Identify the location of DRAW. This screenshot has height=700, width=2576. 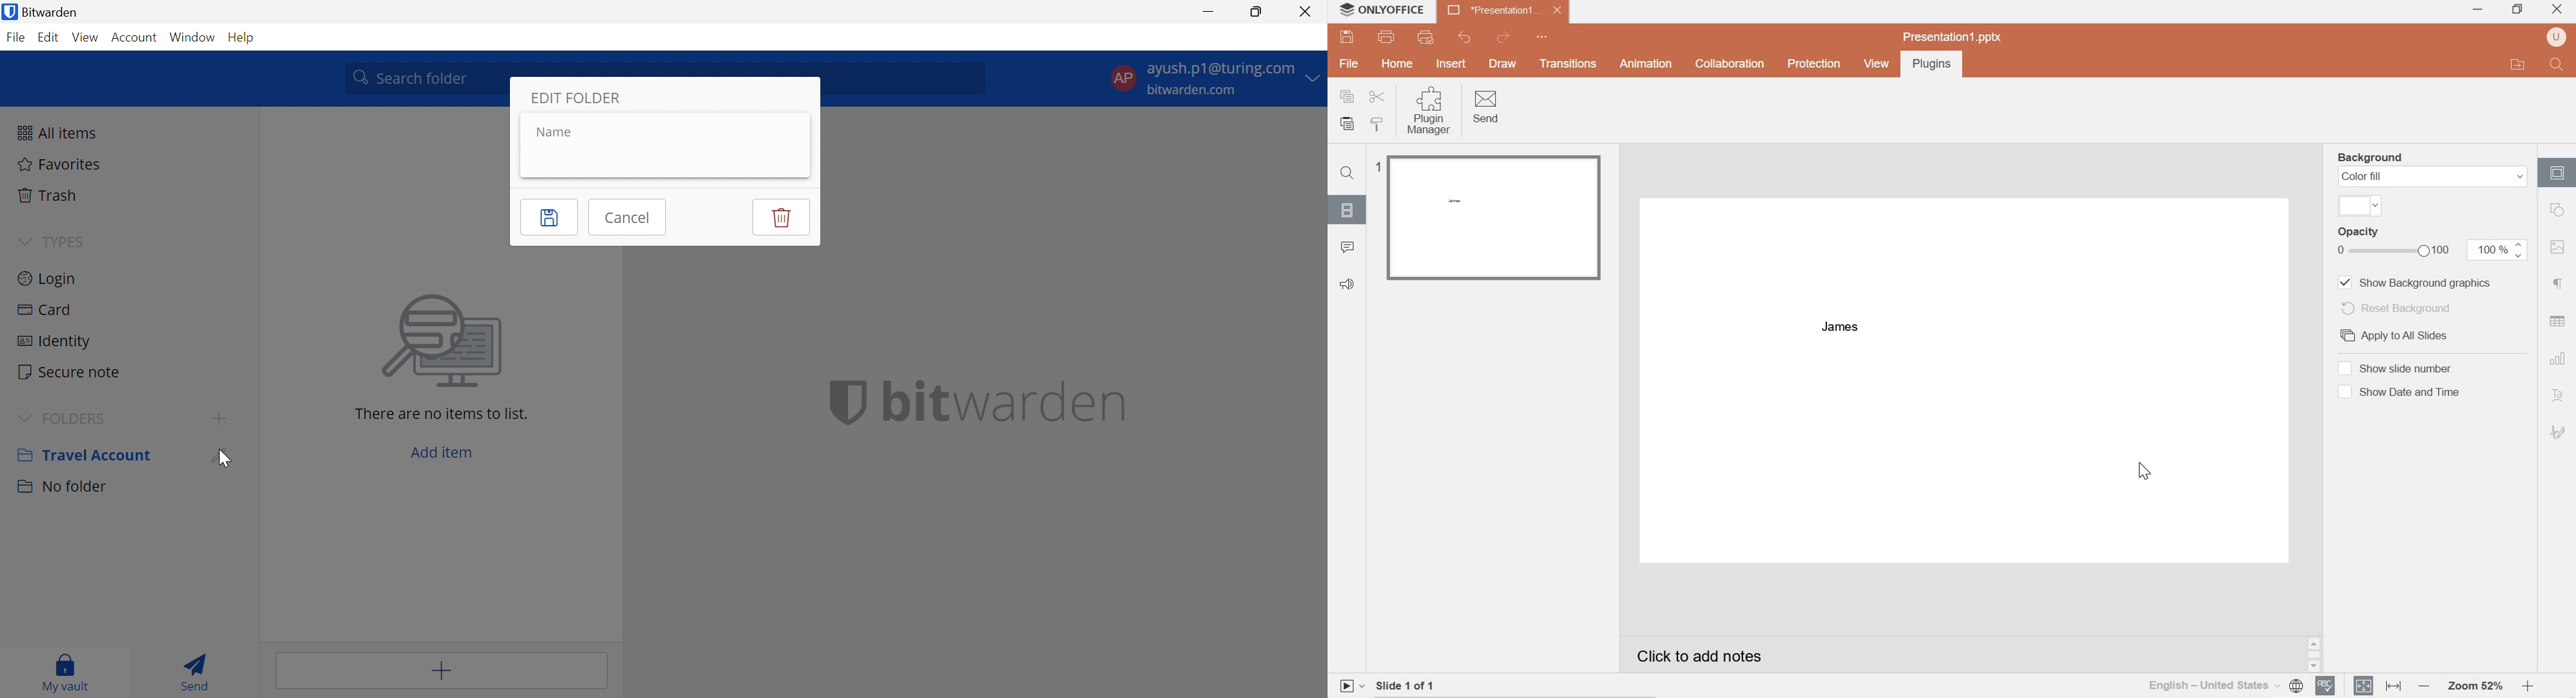
(1505, 65).